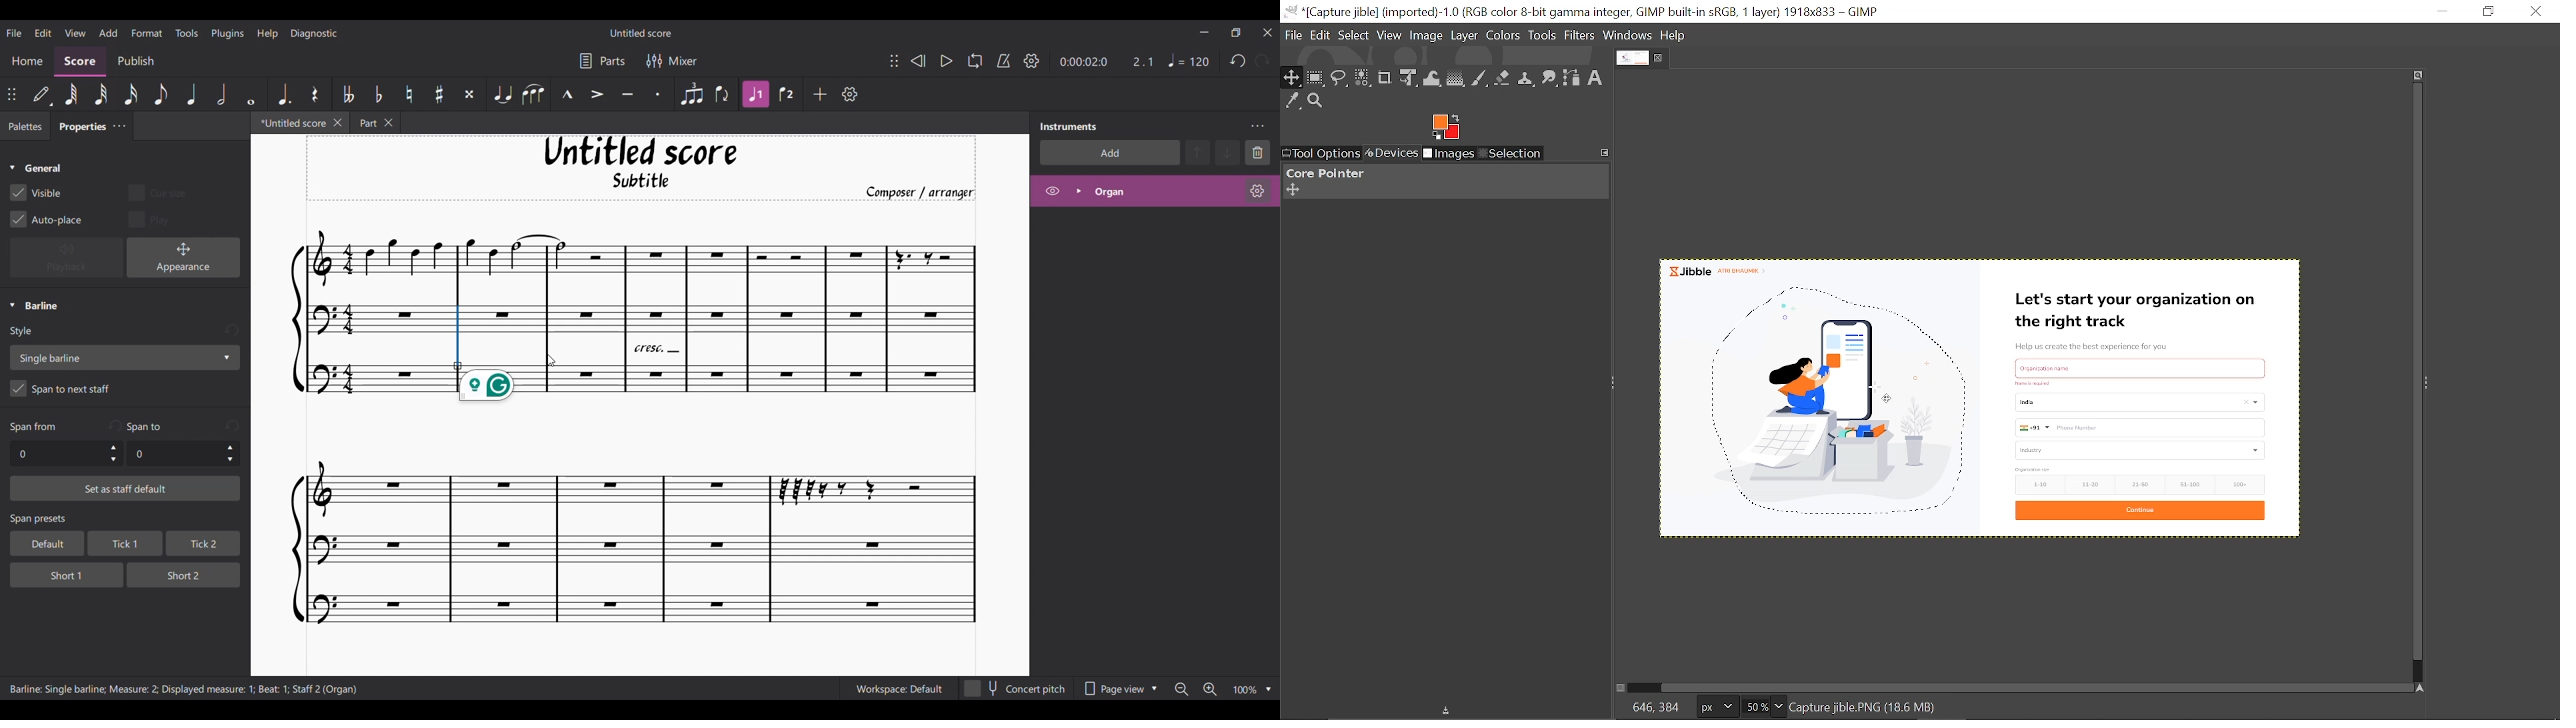 Image resolution: width=2576 pixels, height=728 pixels. I want to click on Free select tool, so click(1340, 79).